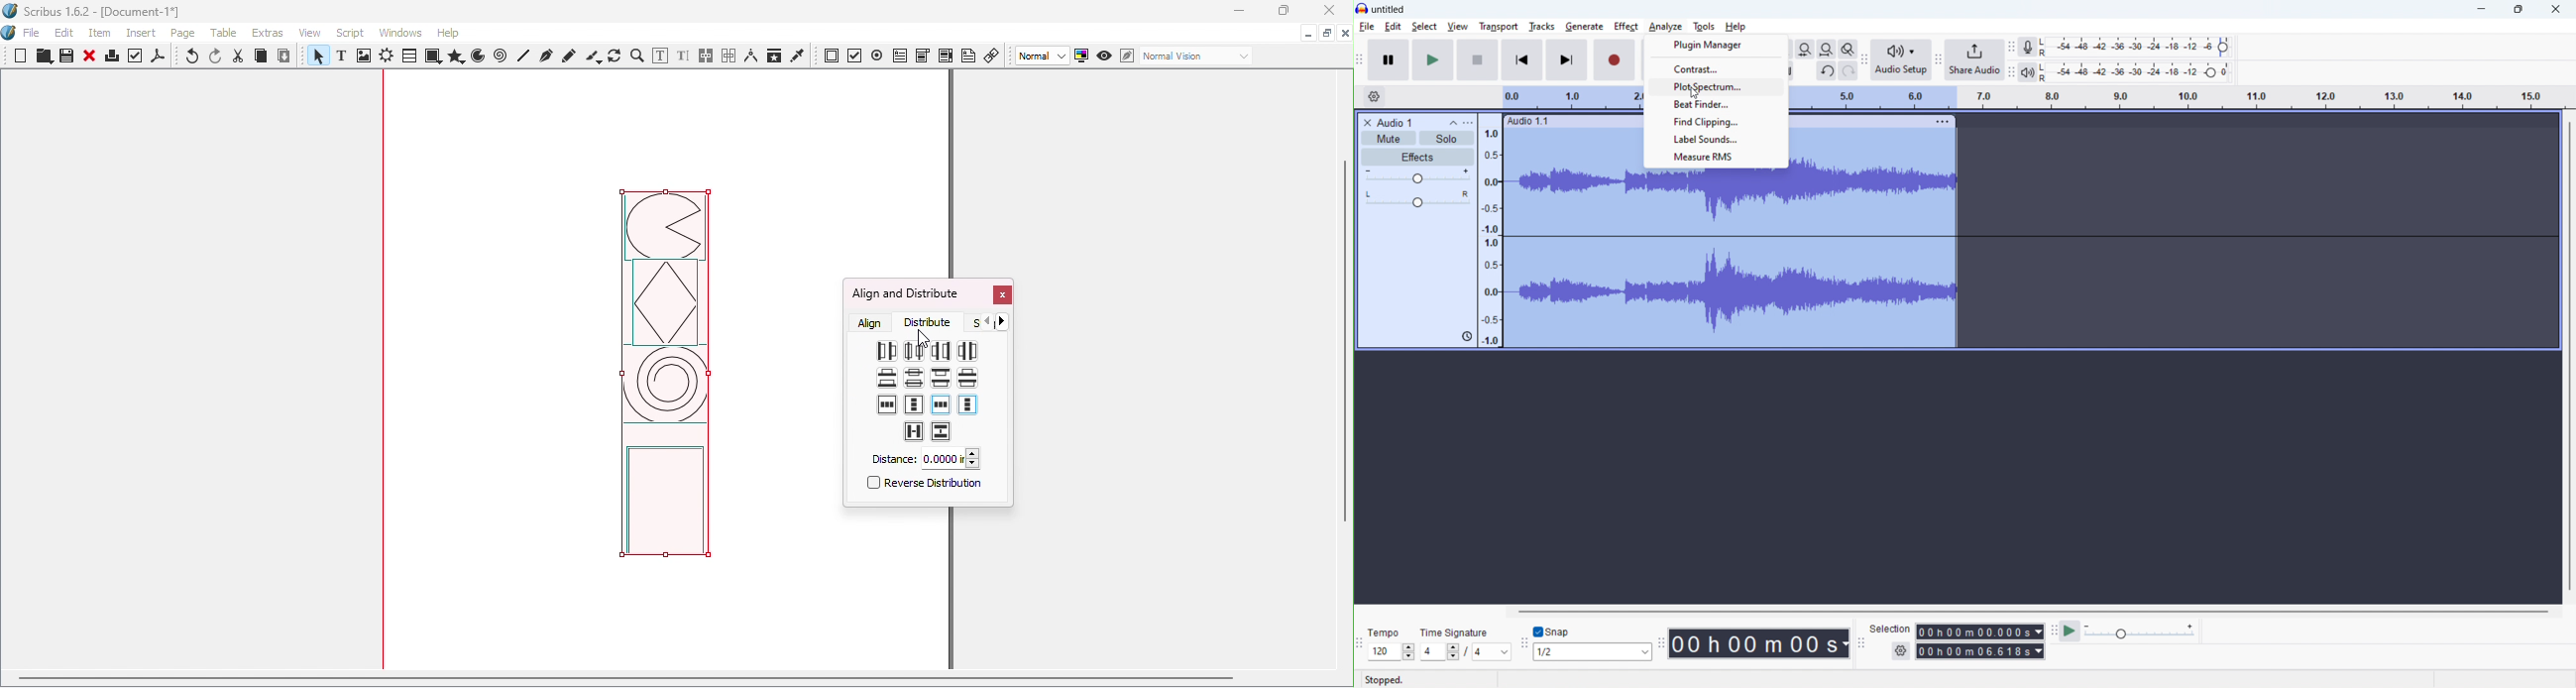  Describe the element at coordinates (432, 57) in the screenshot. I see `Shapes` at that location.